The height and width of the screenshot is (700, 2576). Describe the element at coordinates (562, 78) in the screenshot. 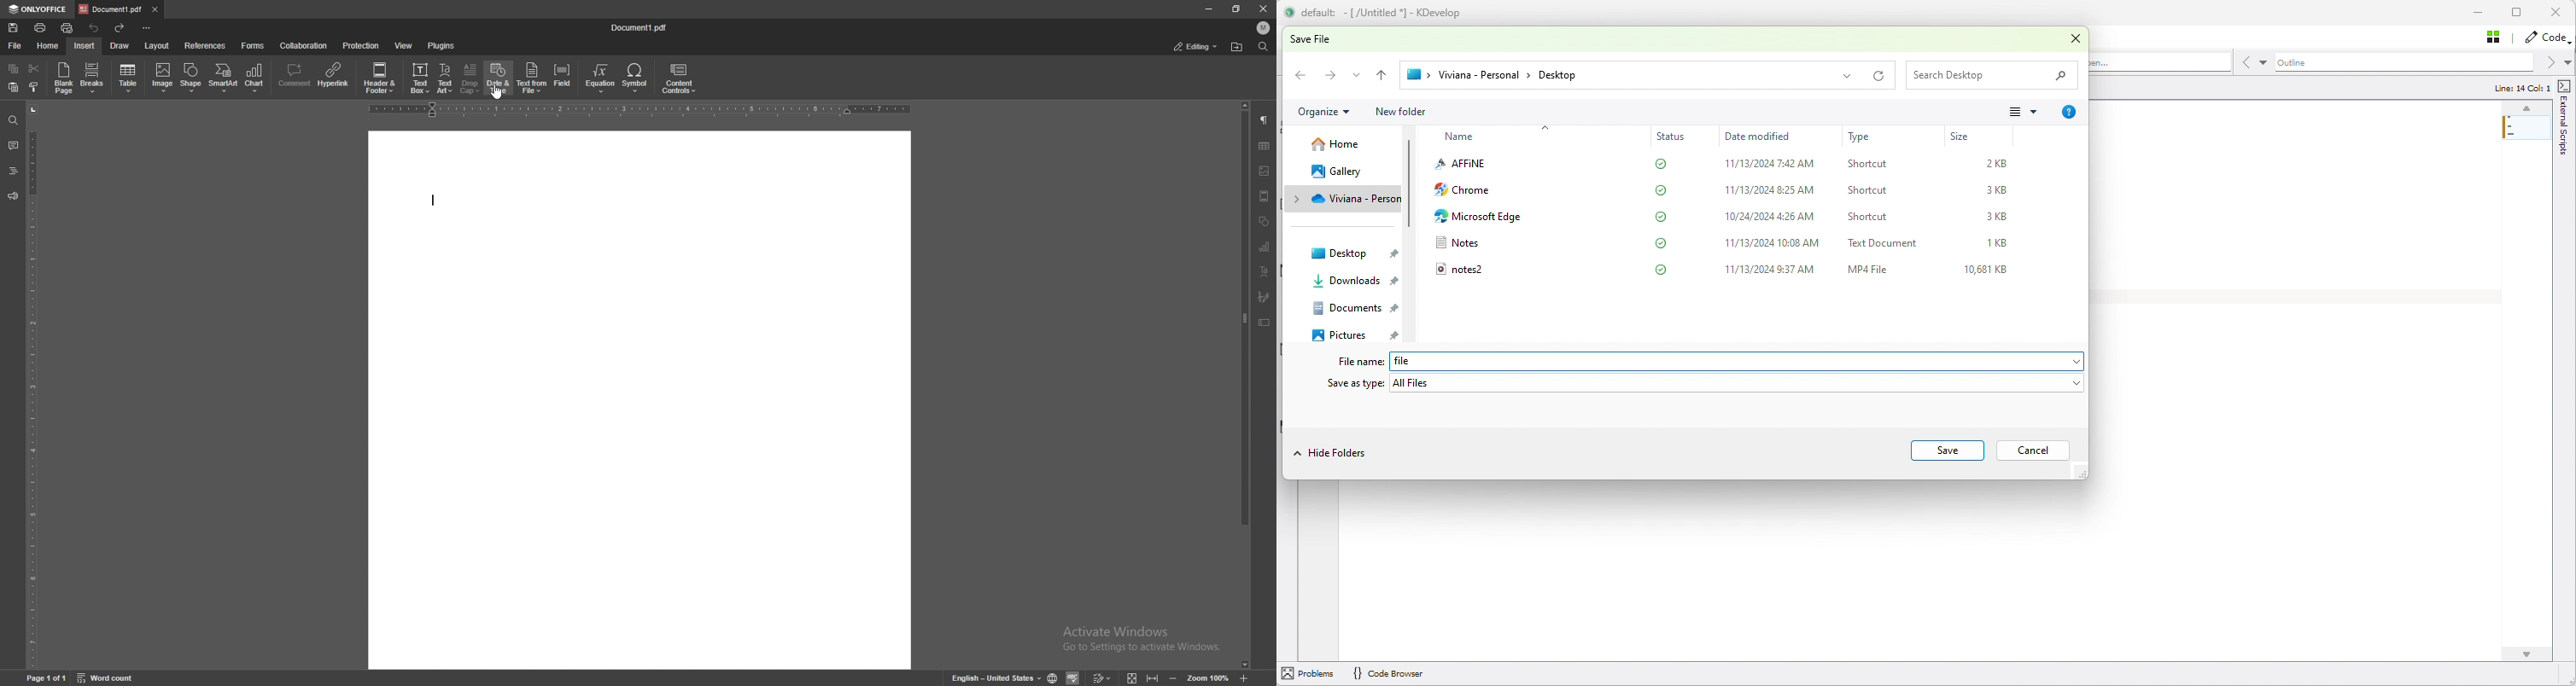

I see `field` at that location.